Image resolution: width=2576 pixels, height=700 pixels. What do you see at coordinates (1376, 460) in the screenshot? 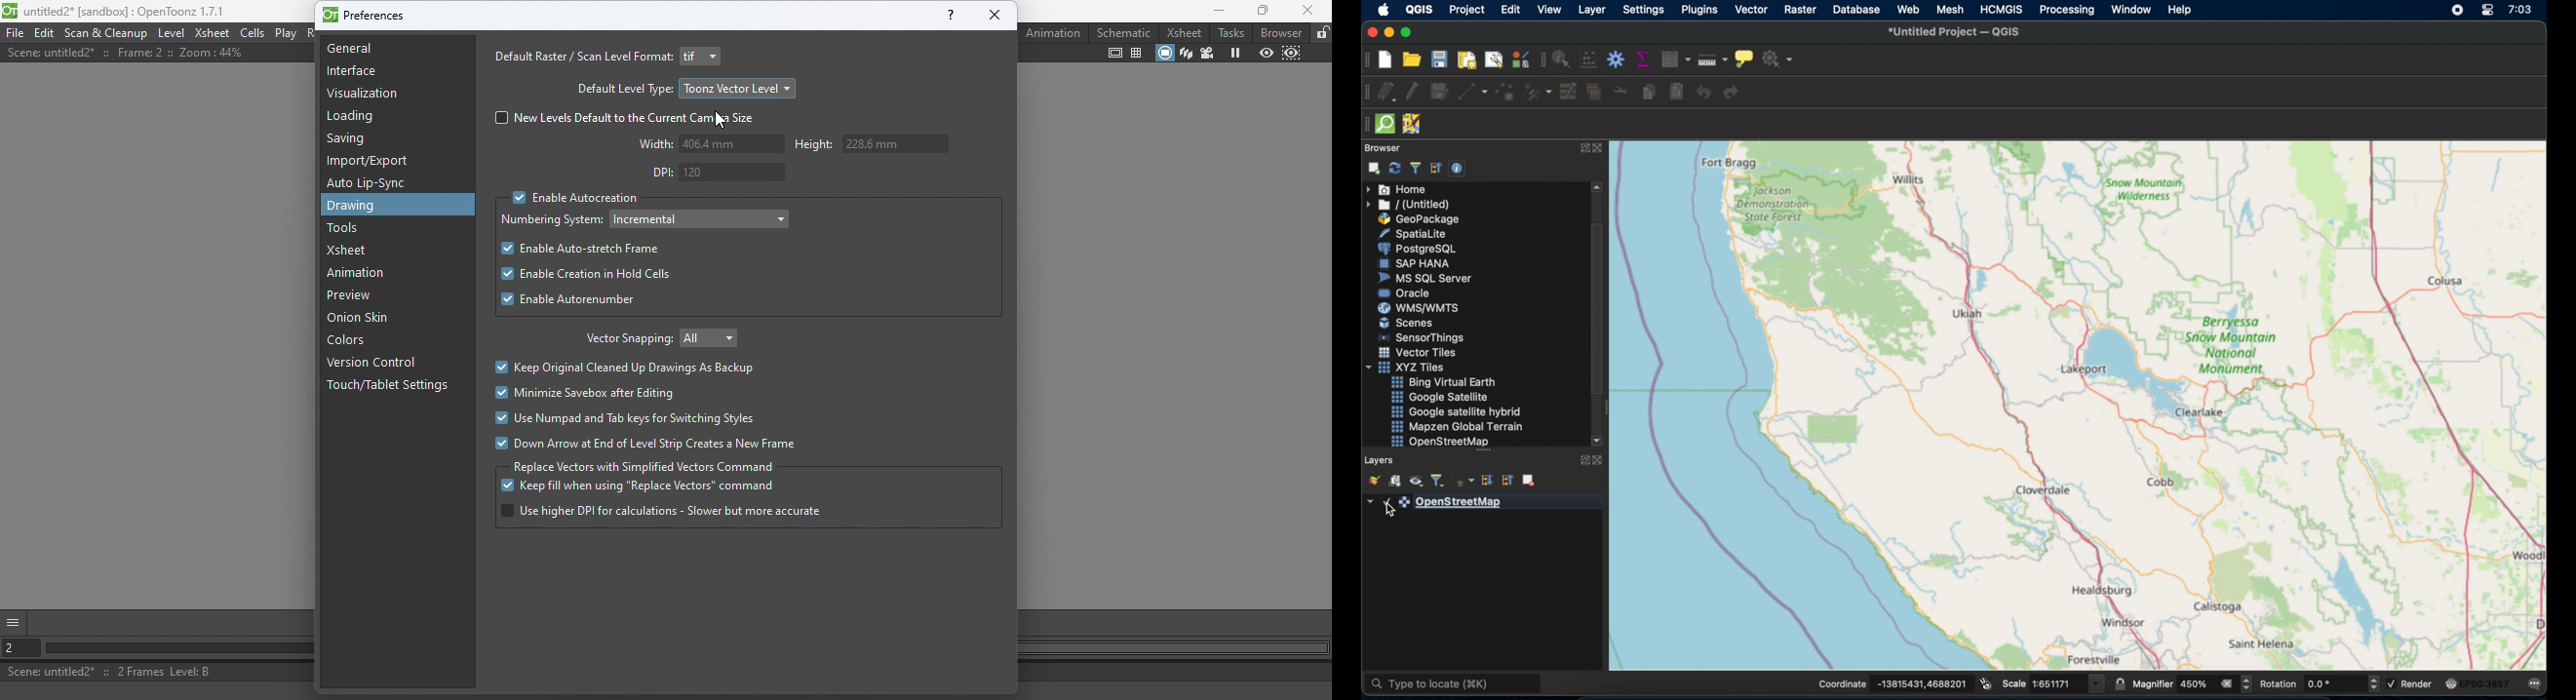
I see `layers` at bounding box center [1376, 460].